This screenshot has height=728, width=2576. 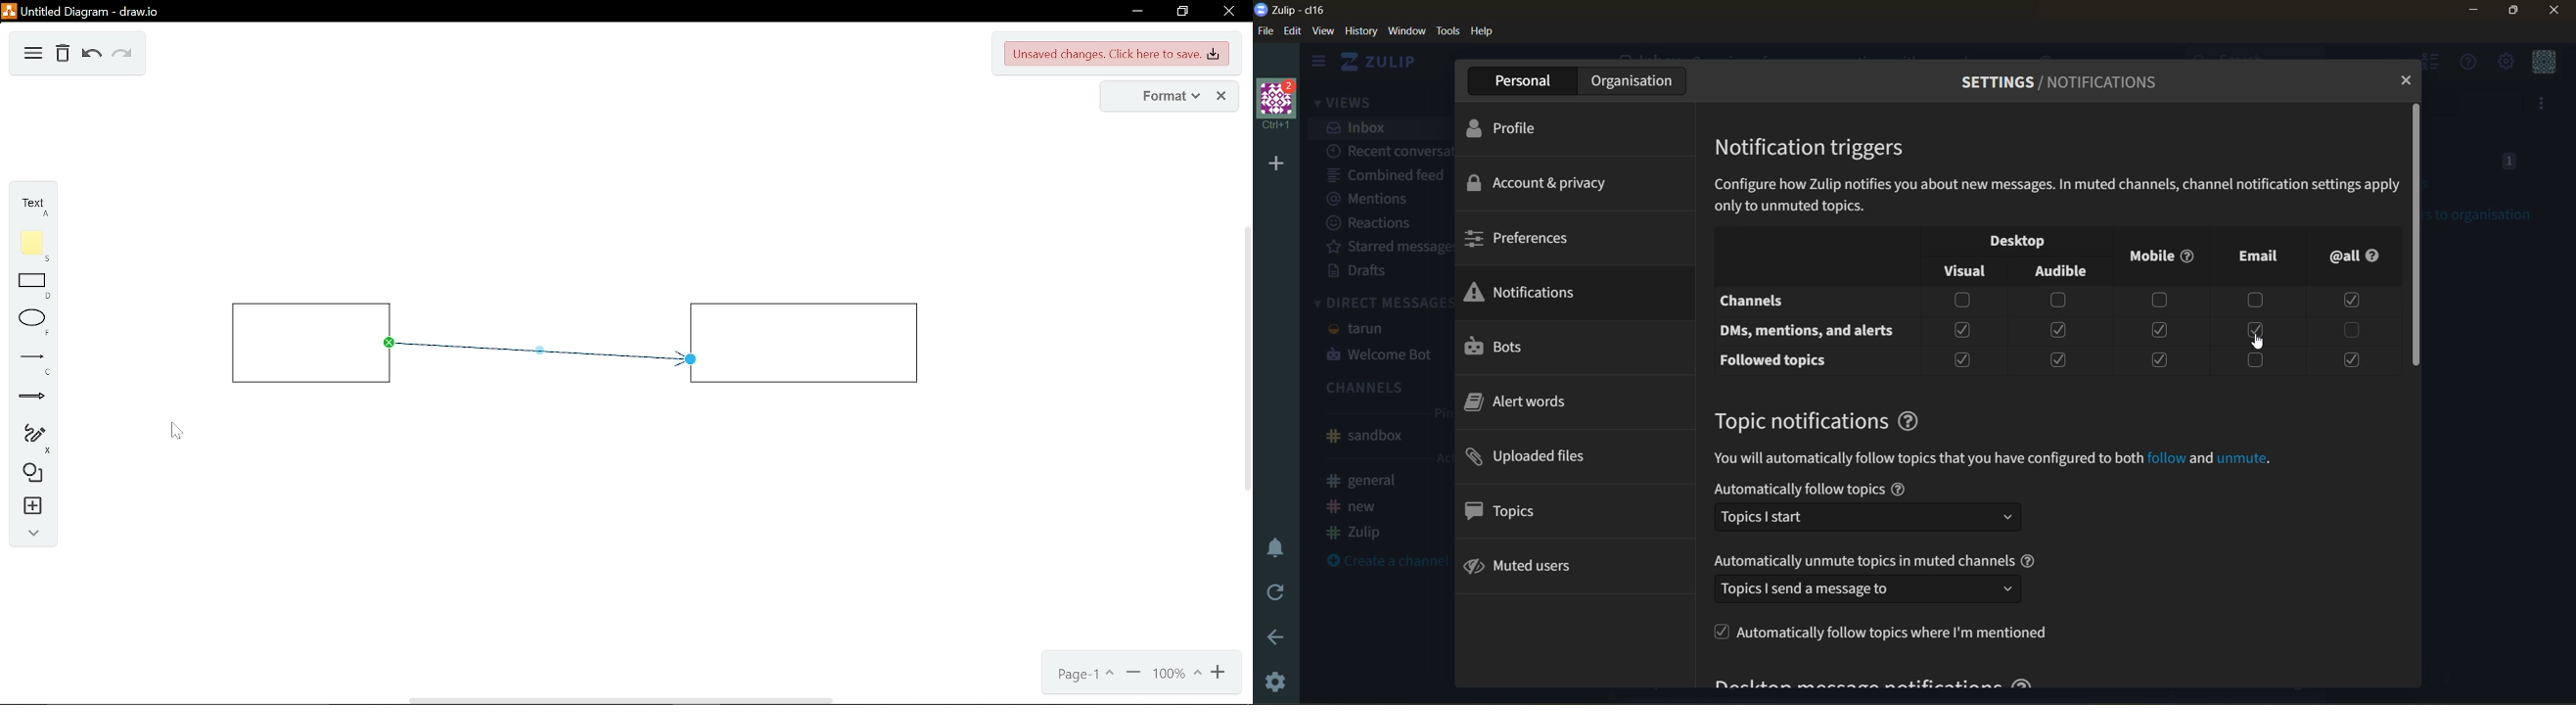 I want to click on add organisation, so click(x=1274, y=163).